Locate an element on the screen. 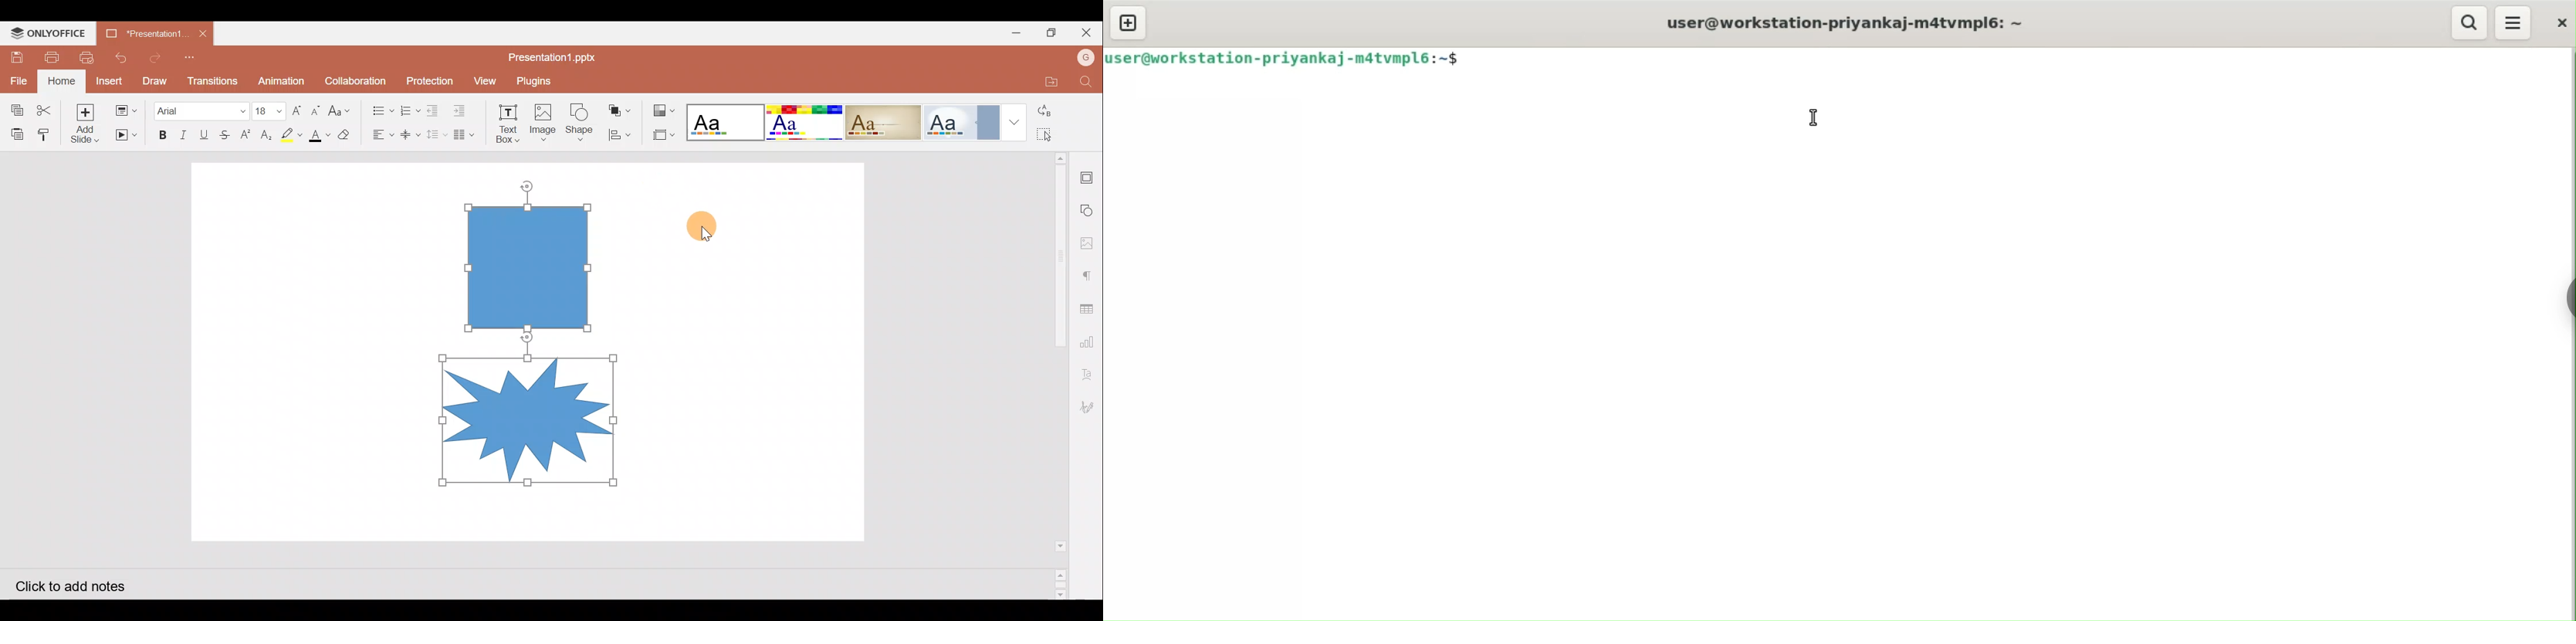 The image size is (2576, 644). Insert is located at coordinates (111, 81).